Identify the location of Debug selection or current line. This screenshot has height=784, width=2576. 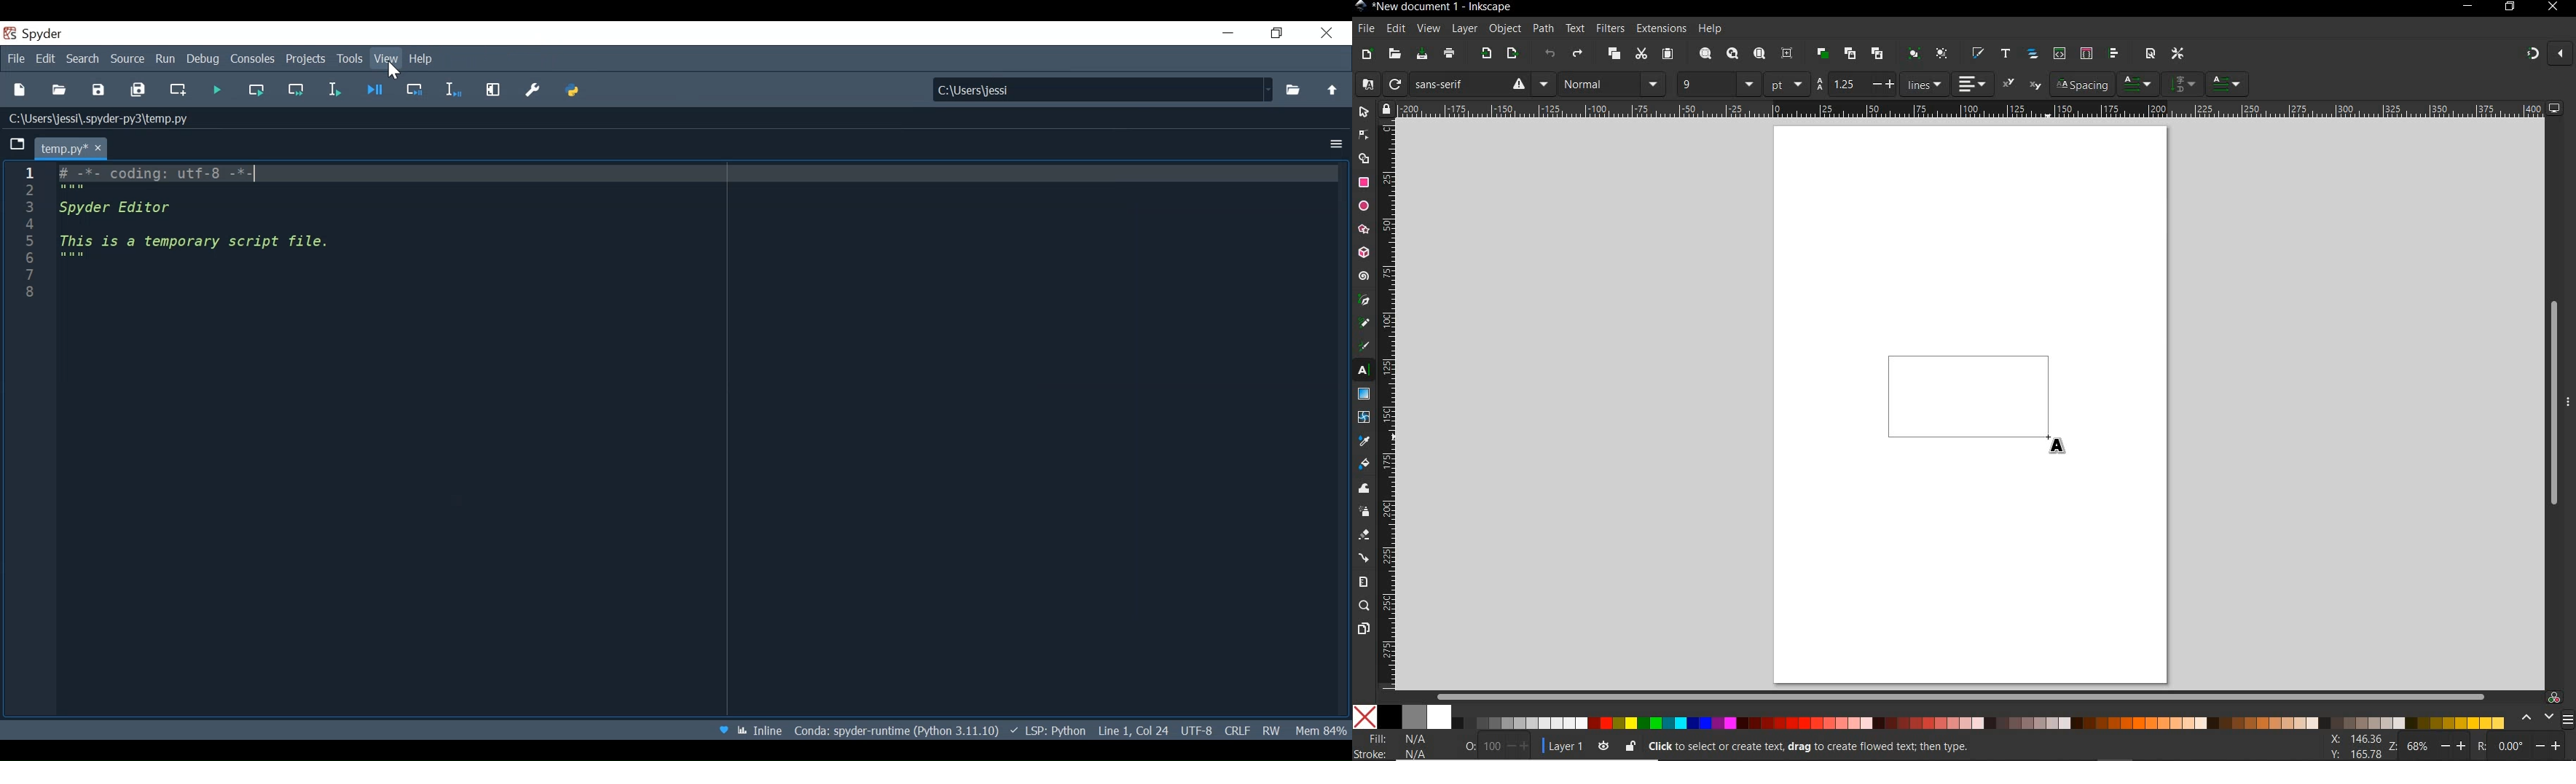
(416, 91).